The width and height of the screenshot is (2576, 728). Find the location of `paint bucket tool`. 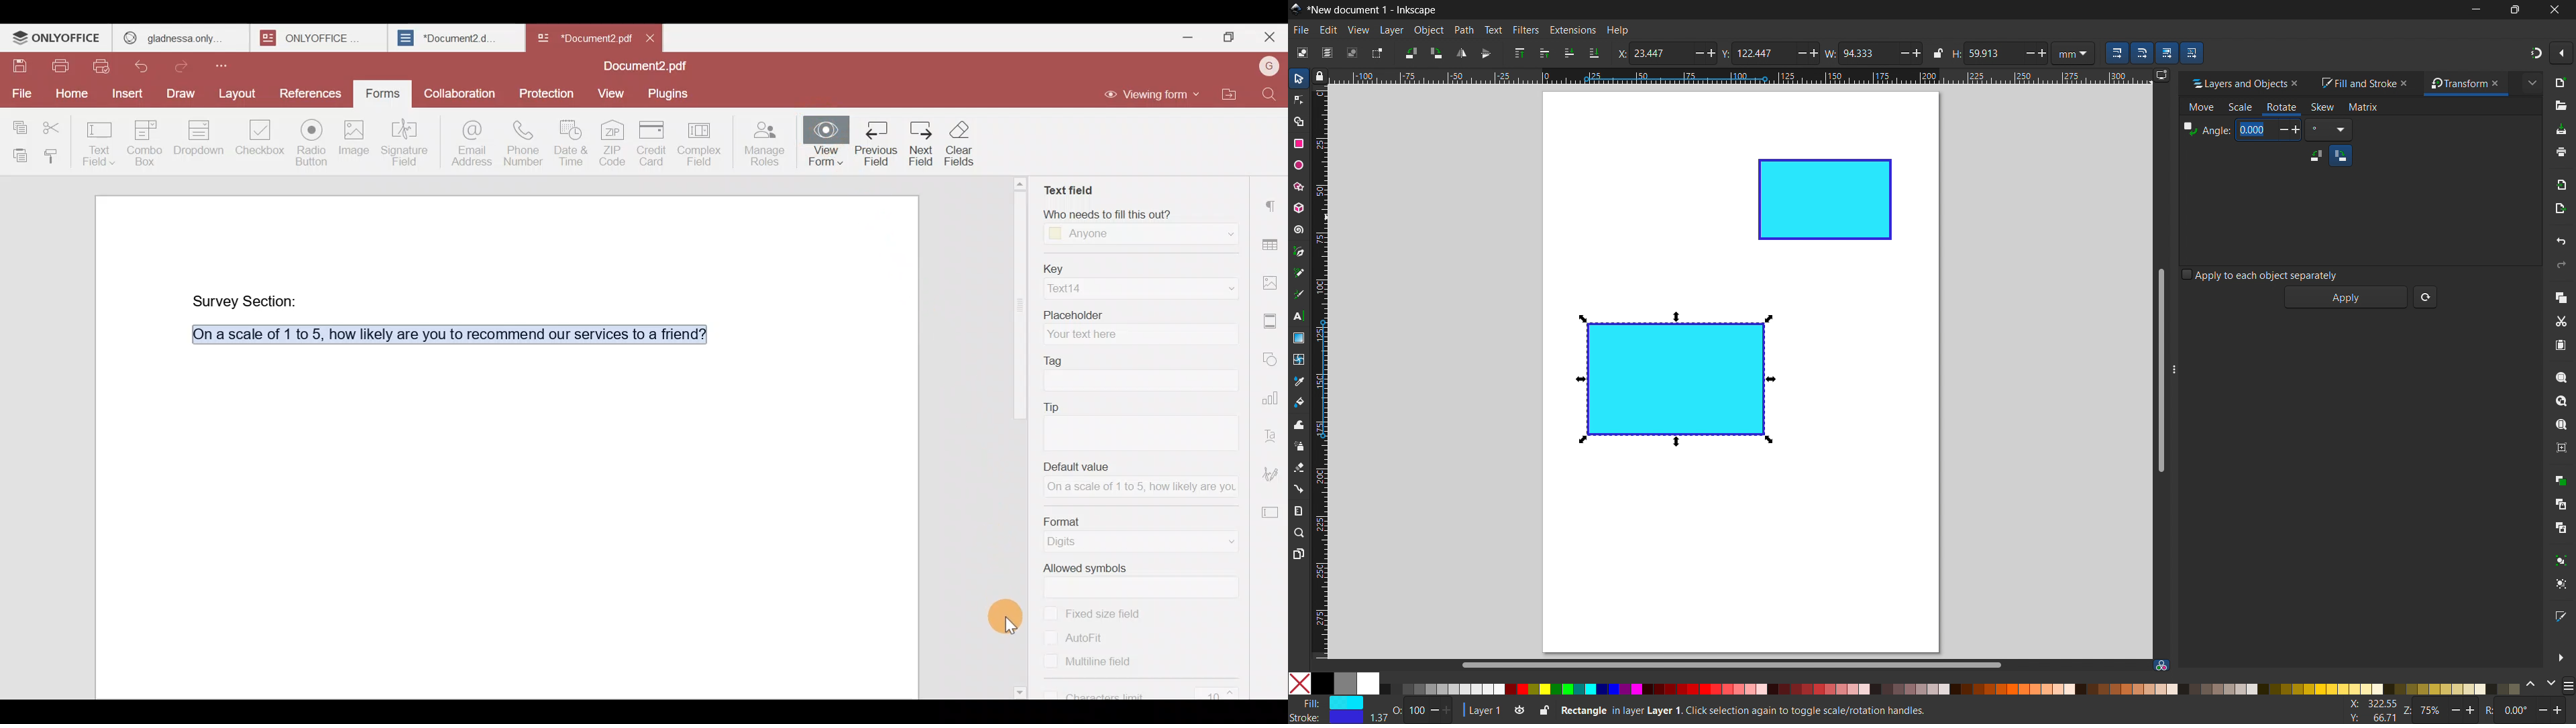

paint bucket tool is located at coordinates (1300, 402).